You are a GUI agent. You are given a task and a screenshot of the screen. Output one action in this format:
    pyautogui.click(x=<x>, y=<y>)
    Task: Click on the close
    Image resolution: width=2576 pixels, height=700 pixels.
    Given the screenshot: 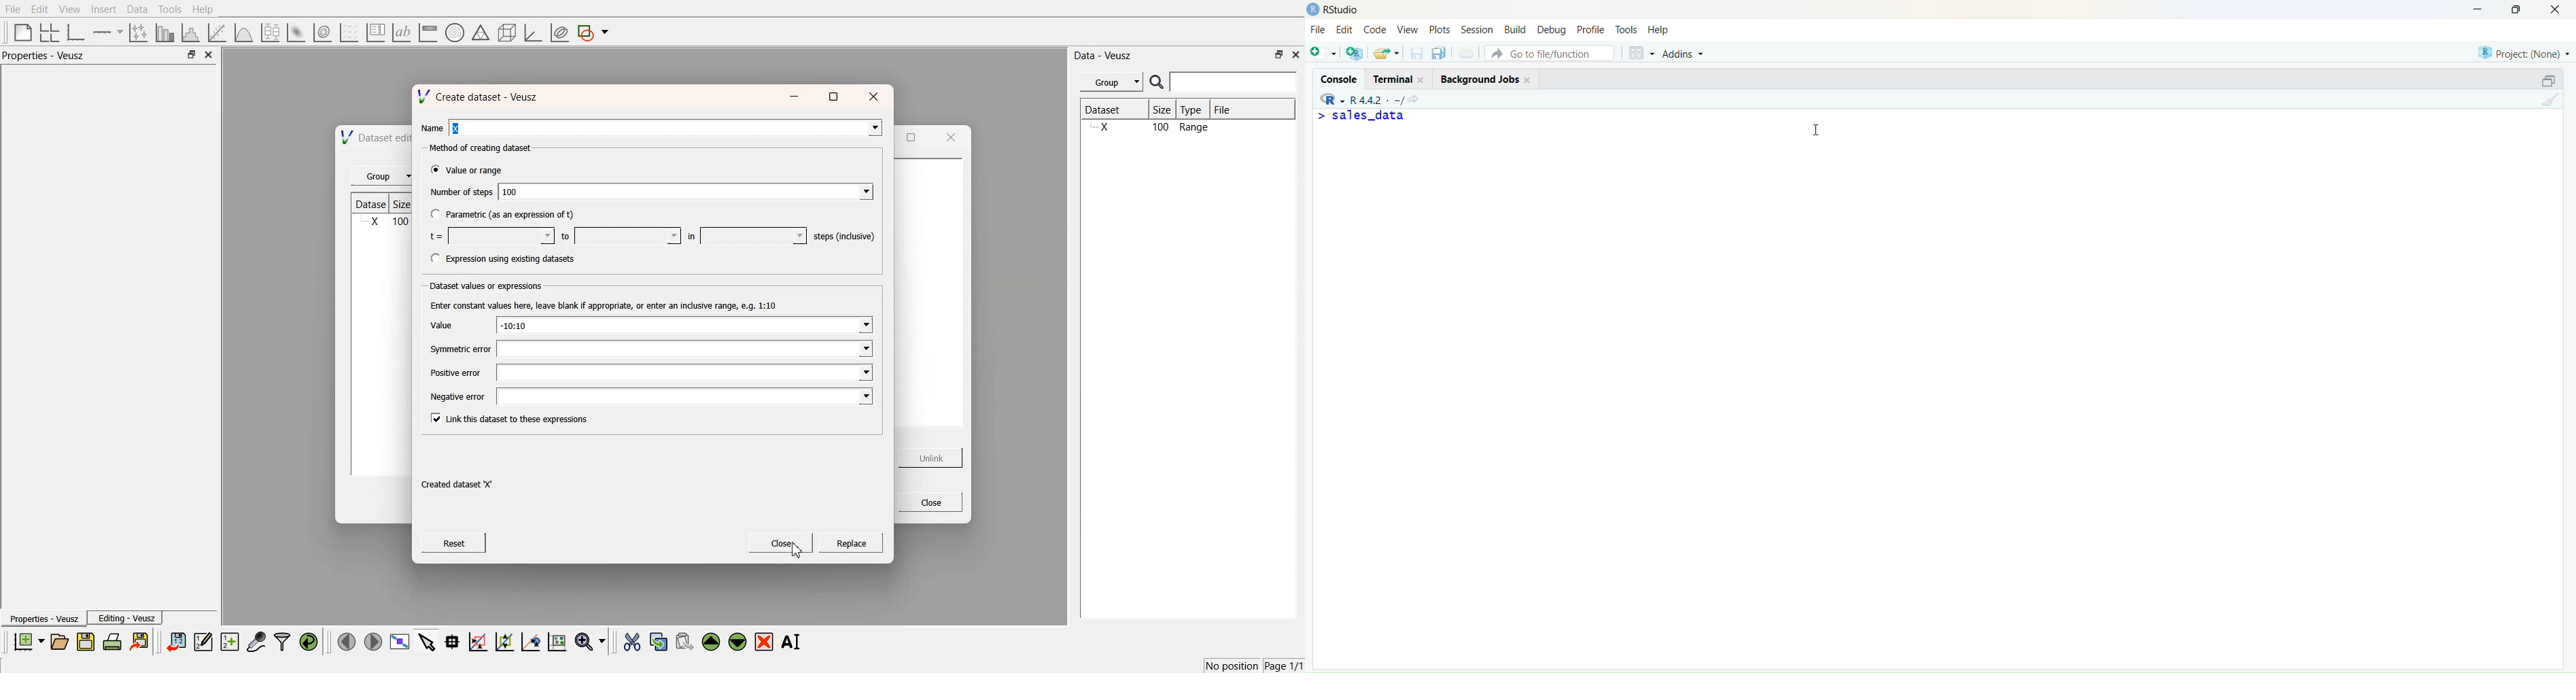 What is the action you would take?
    pyautogui.click(x=2561, y=10)
    